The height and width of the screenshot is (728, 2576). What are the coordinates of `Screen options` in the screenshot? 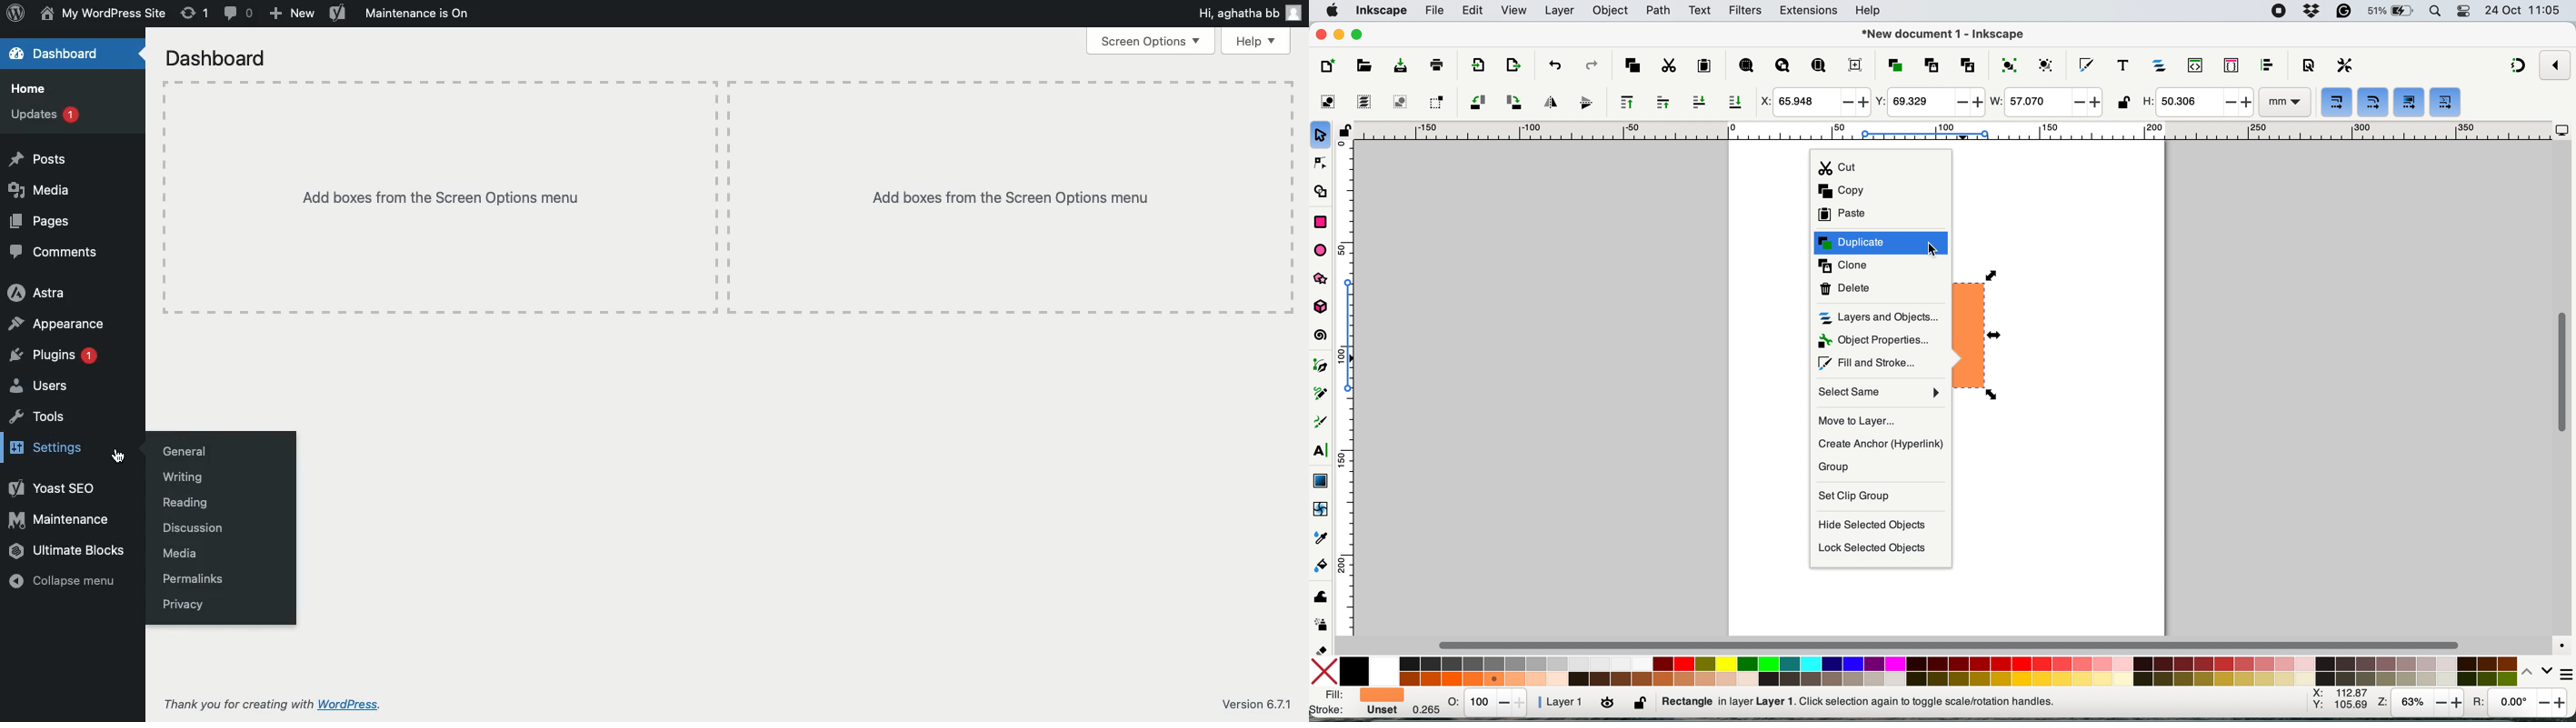 It's located at (1152, 42).